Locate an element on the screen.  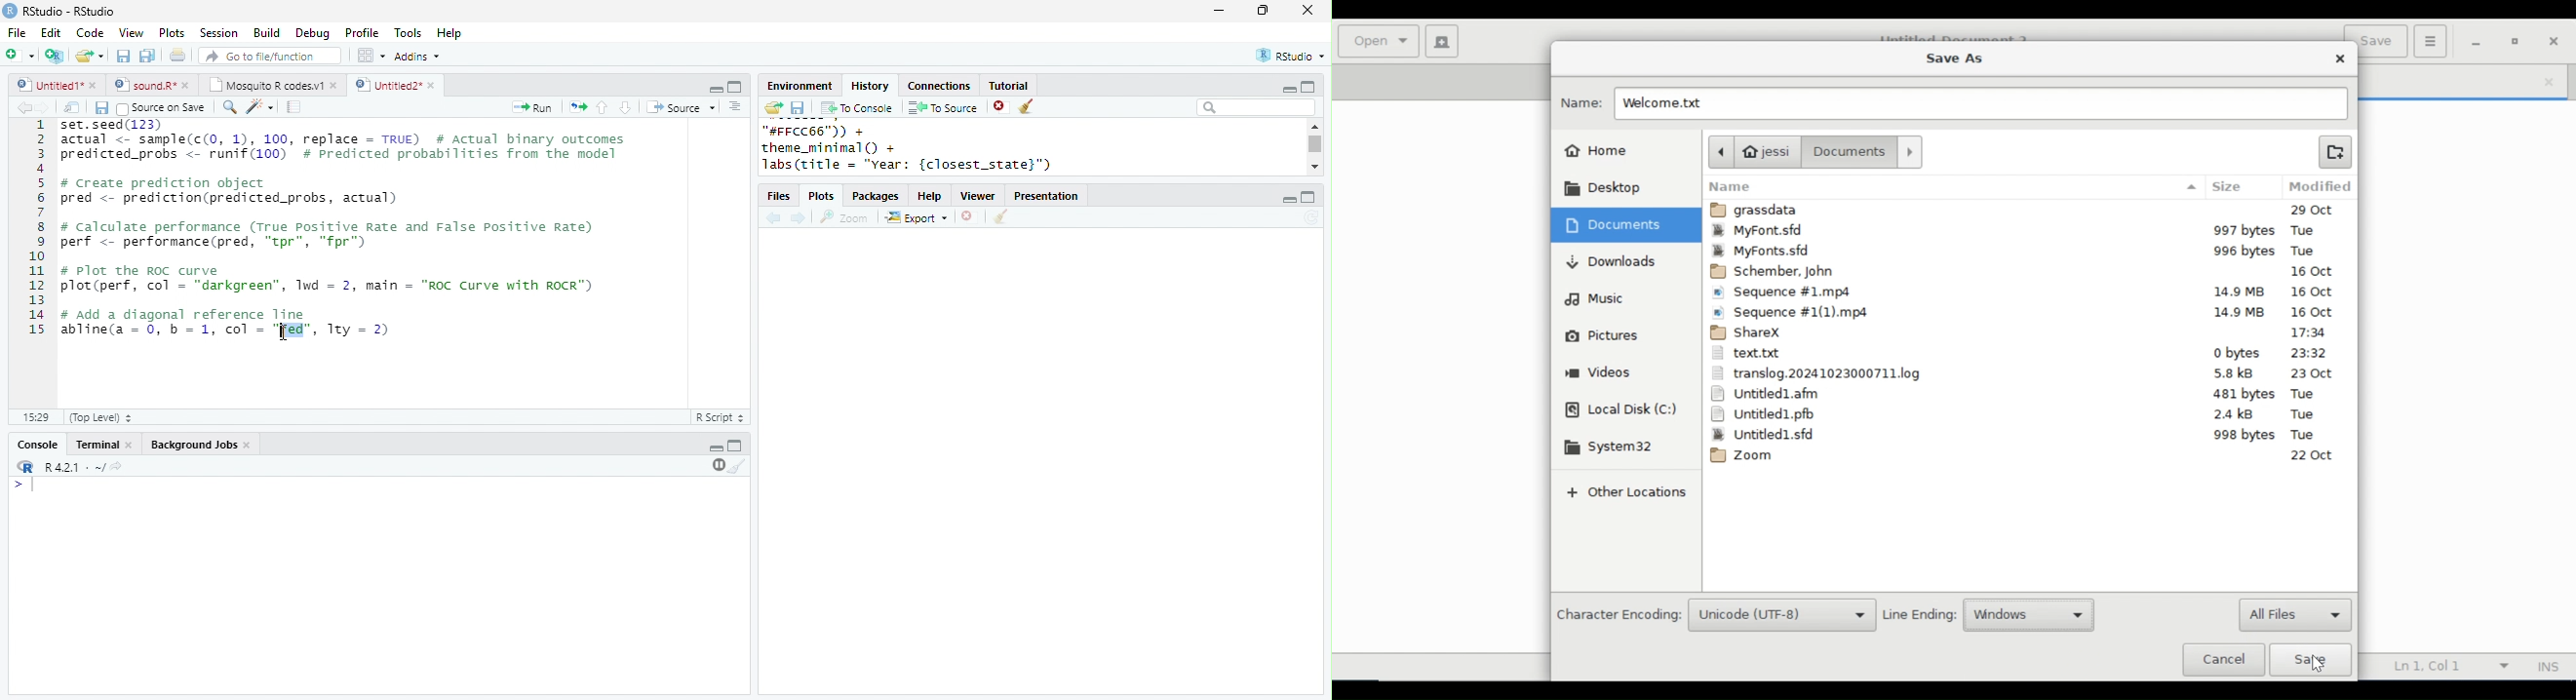
Profile is located at coordinates (362, 32).